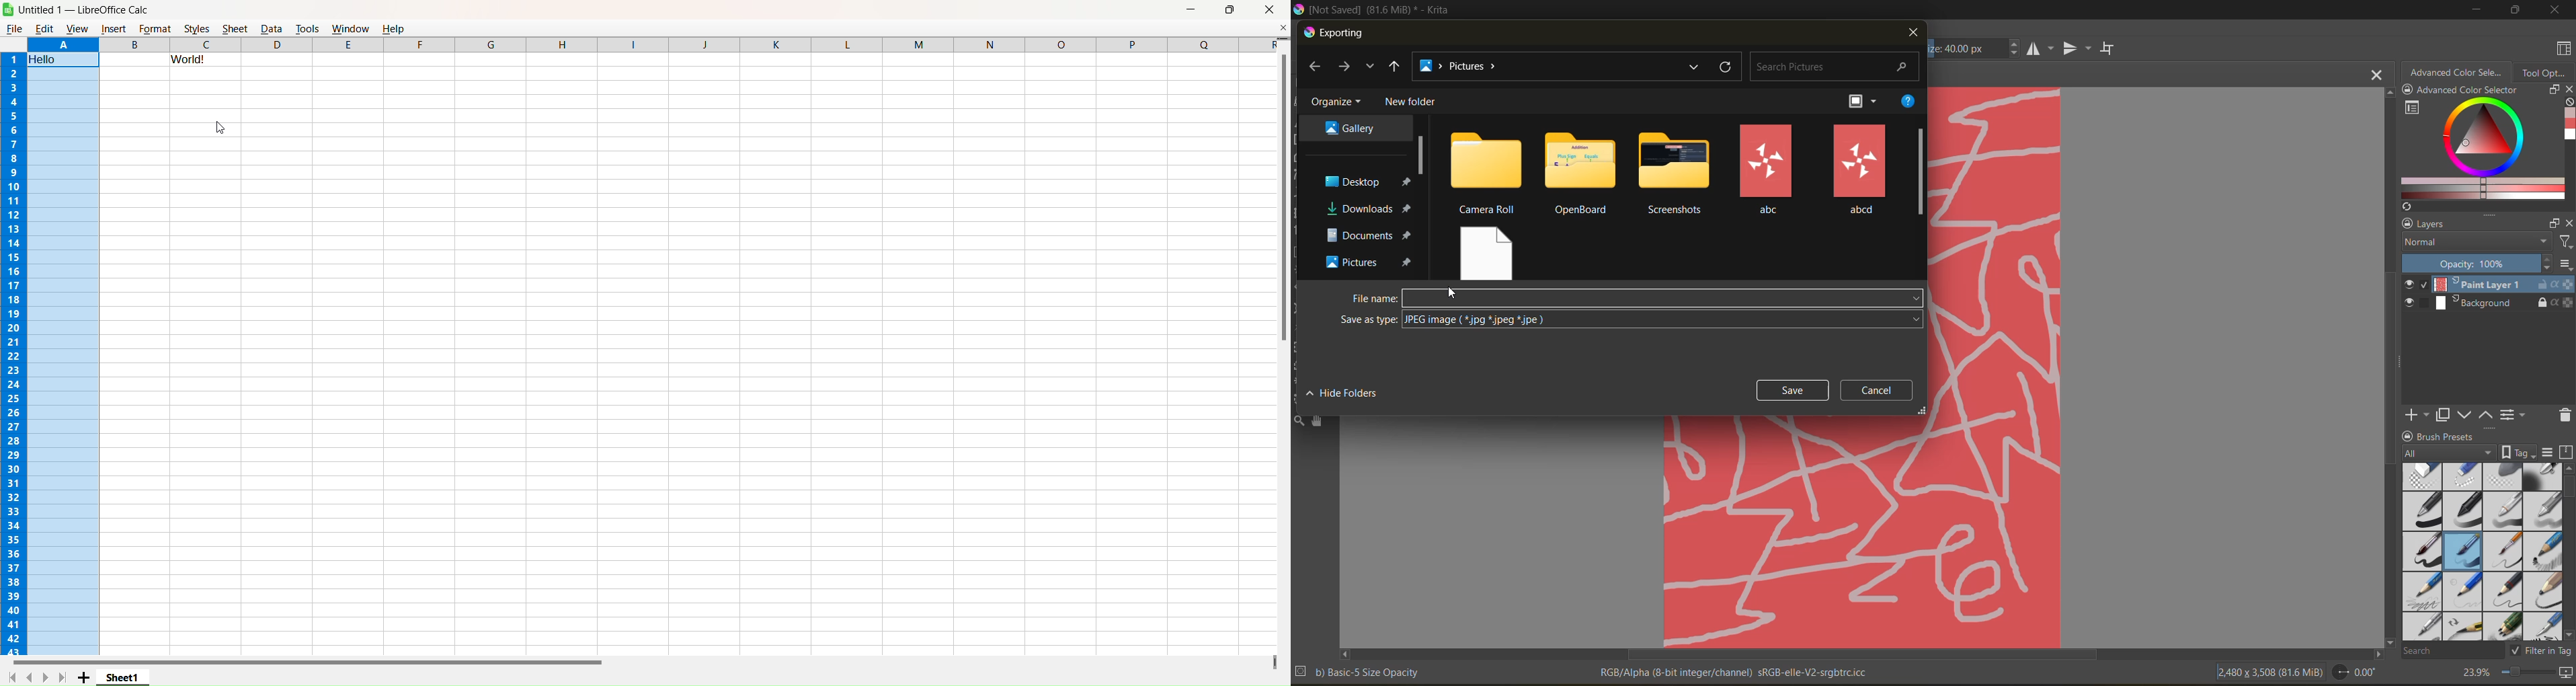 This screenshot has height=700, width=2576. I want to click on Edit, so click(44, 28).